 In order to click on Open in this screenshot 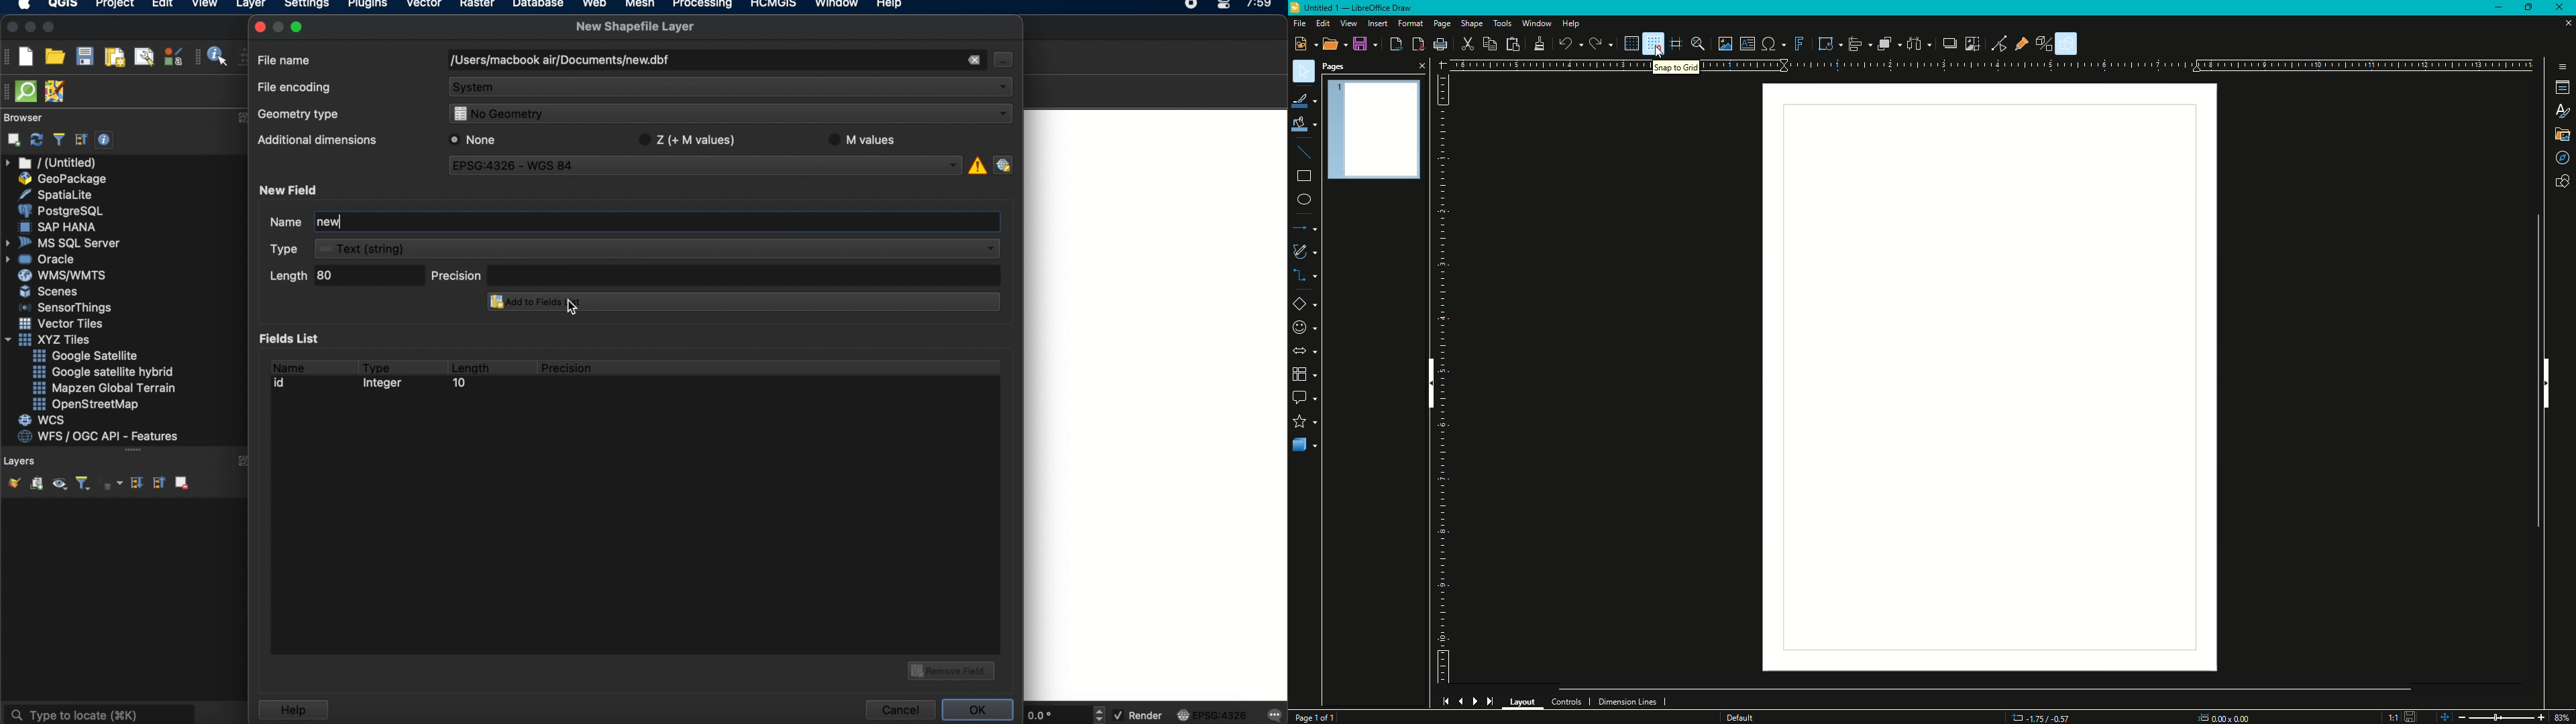, I will do `click(1332, 44)`.